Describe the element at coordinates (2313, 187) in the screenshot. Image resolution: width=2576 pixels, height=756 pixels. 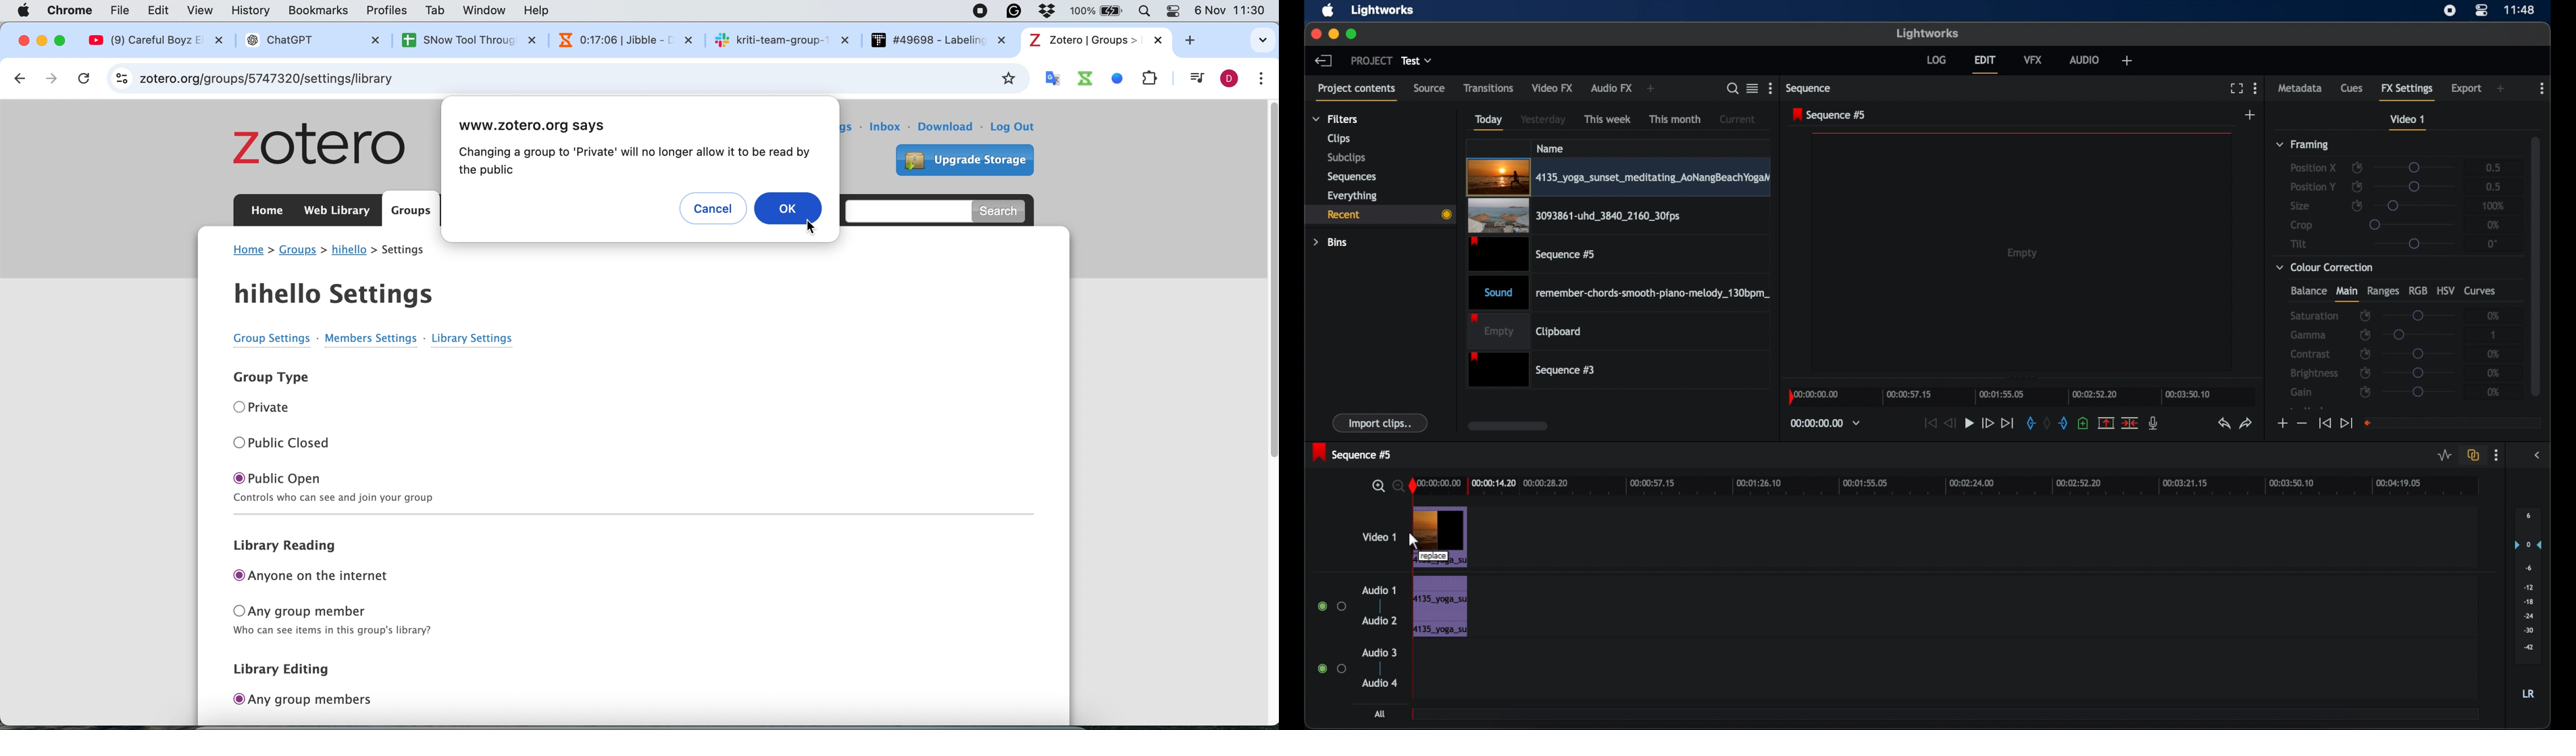
I see `position` at that location.